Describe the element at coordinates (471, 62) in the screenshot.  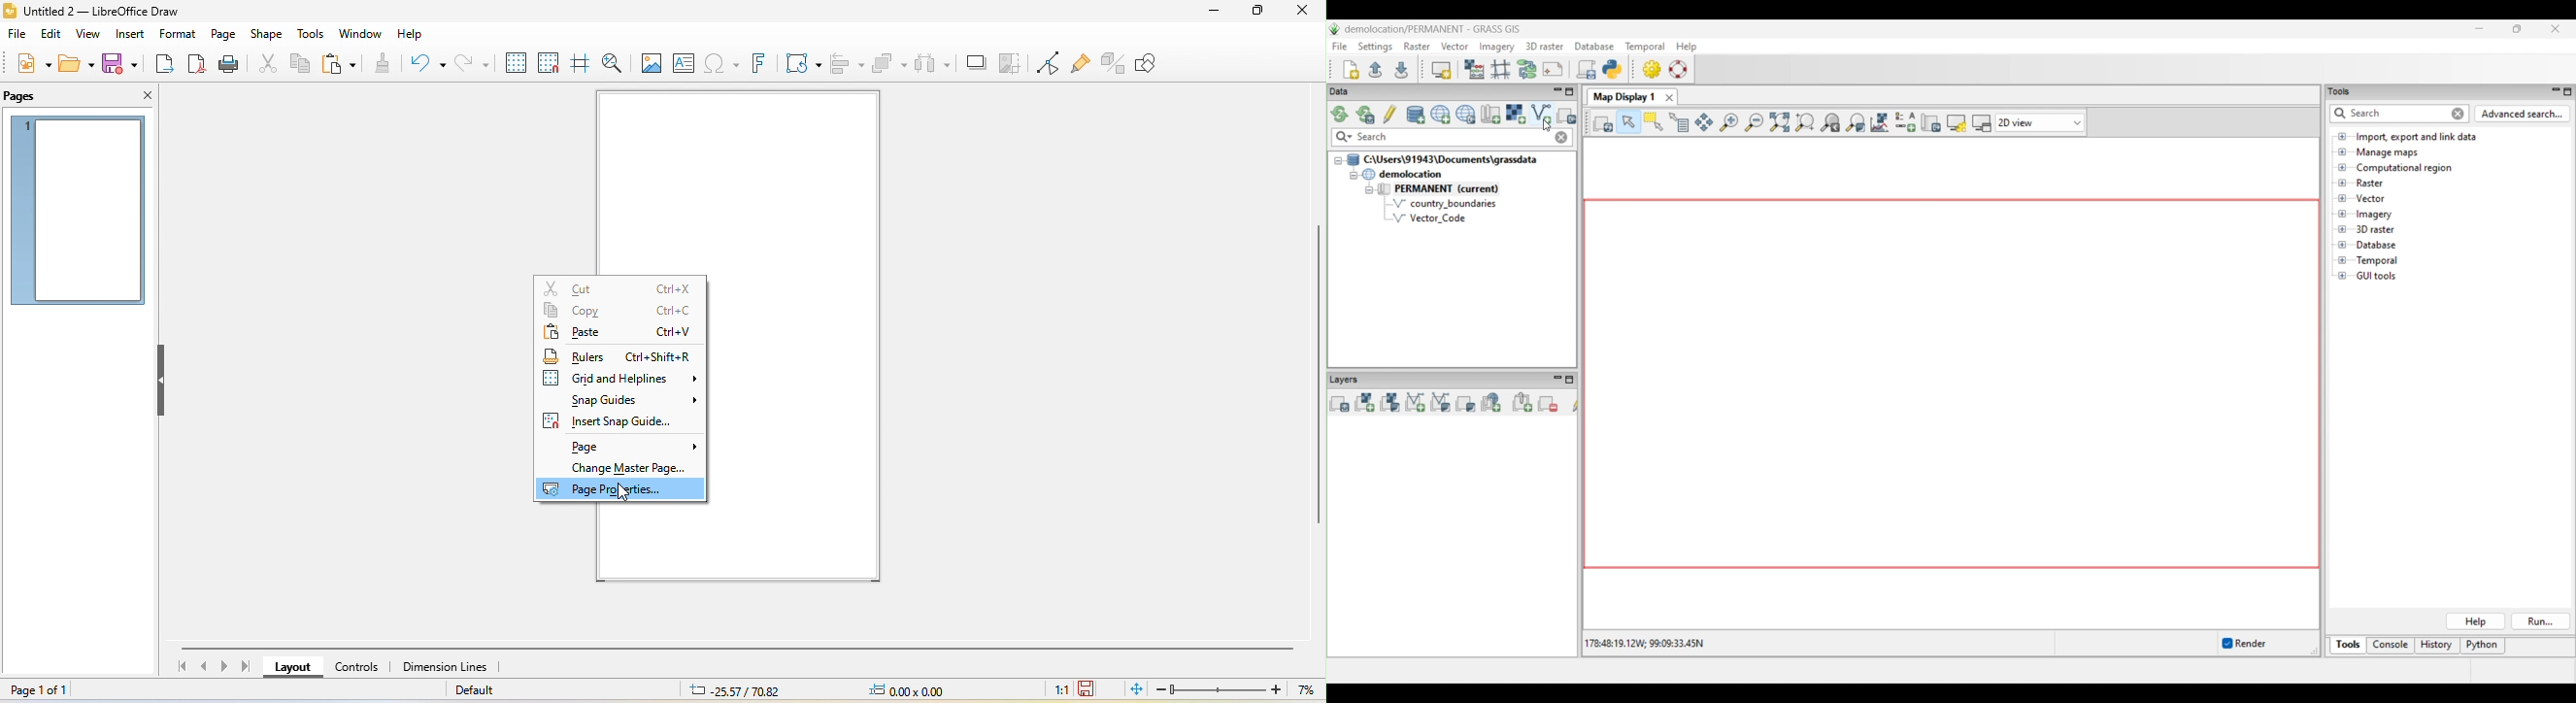
I see `redo` at that location.